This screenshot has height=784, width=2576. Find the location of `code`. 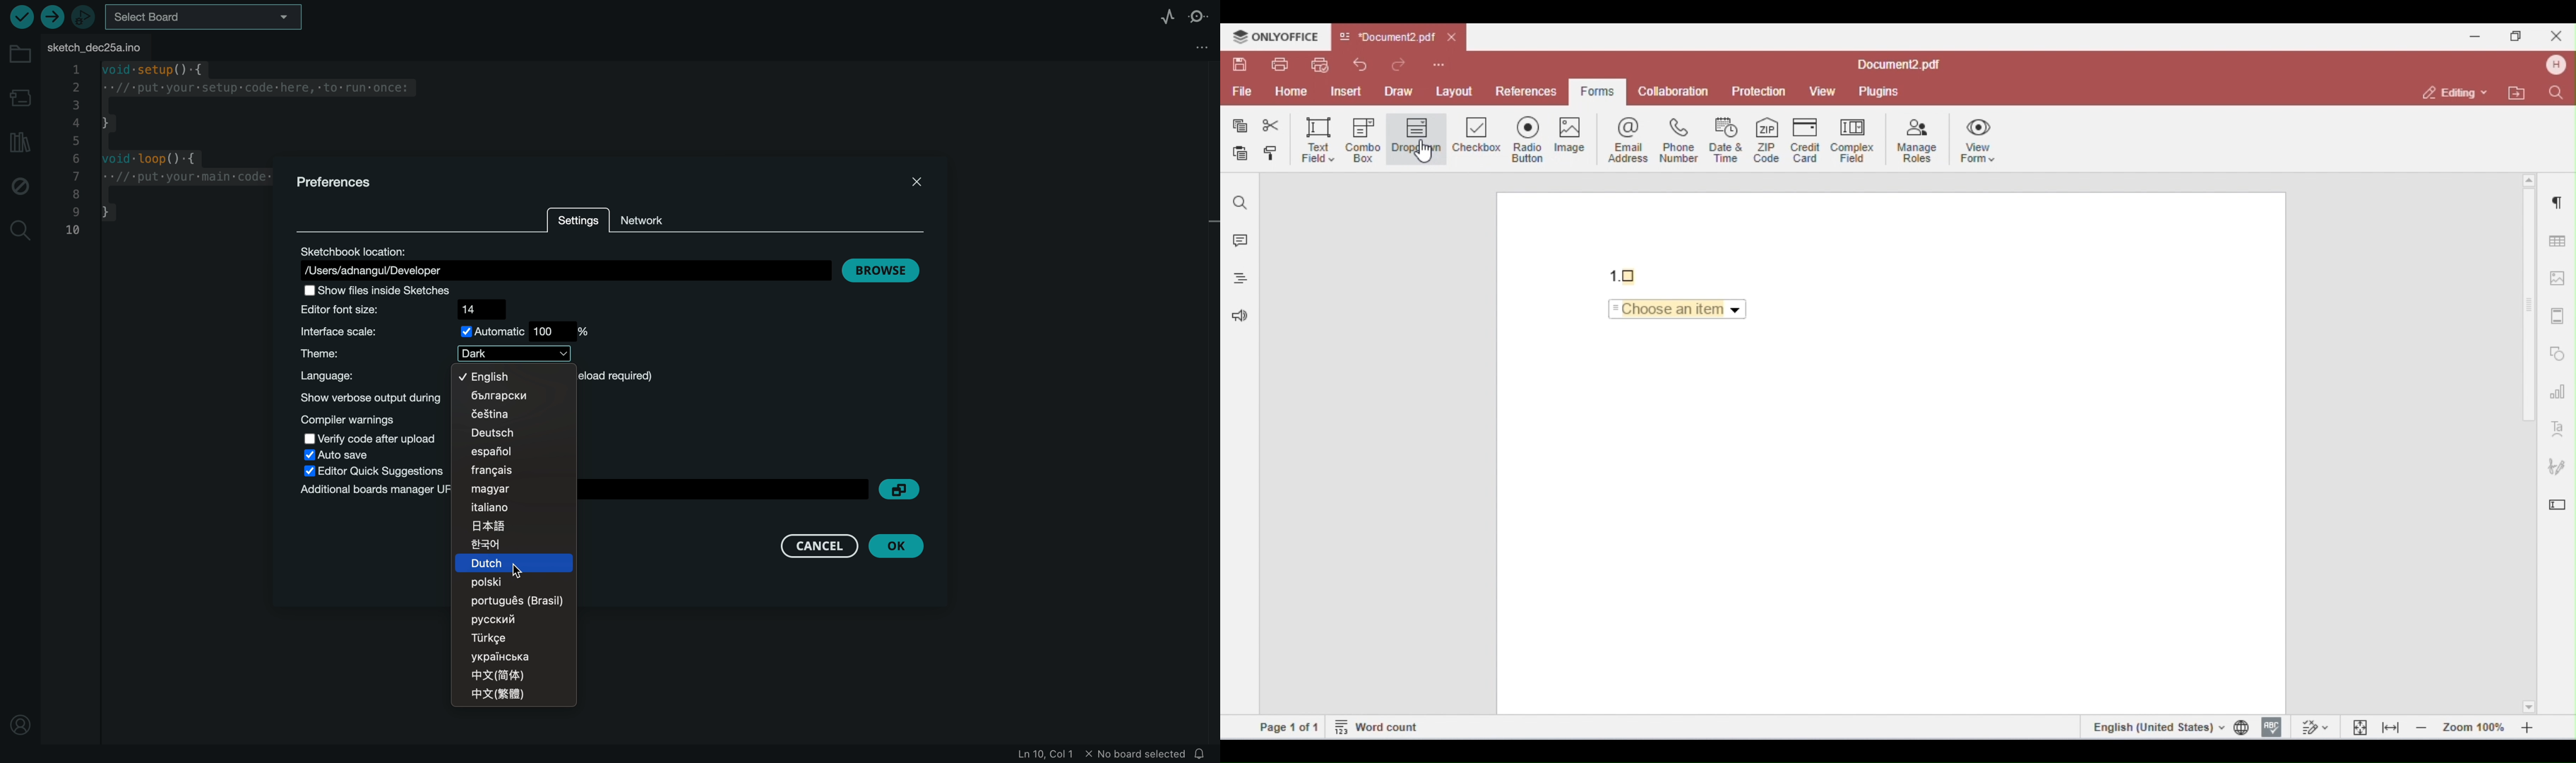

code is located at coordinates (165, 153).